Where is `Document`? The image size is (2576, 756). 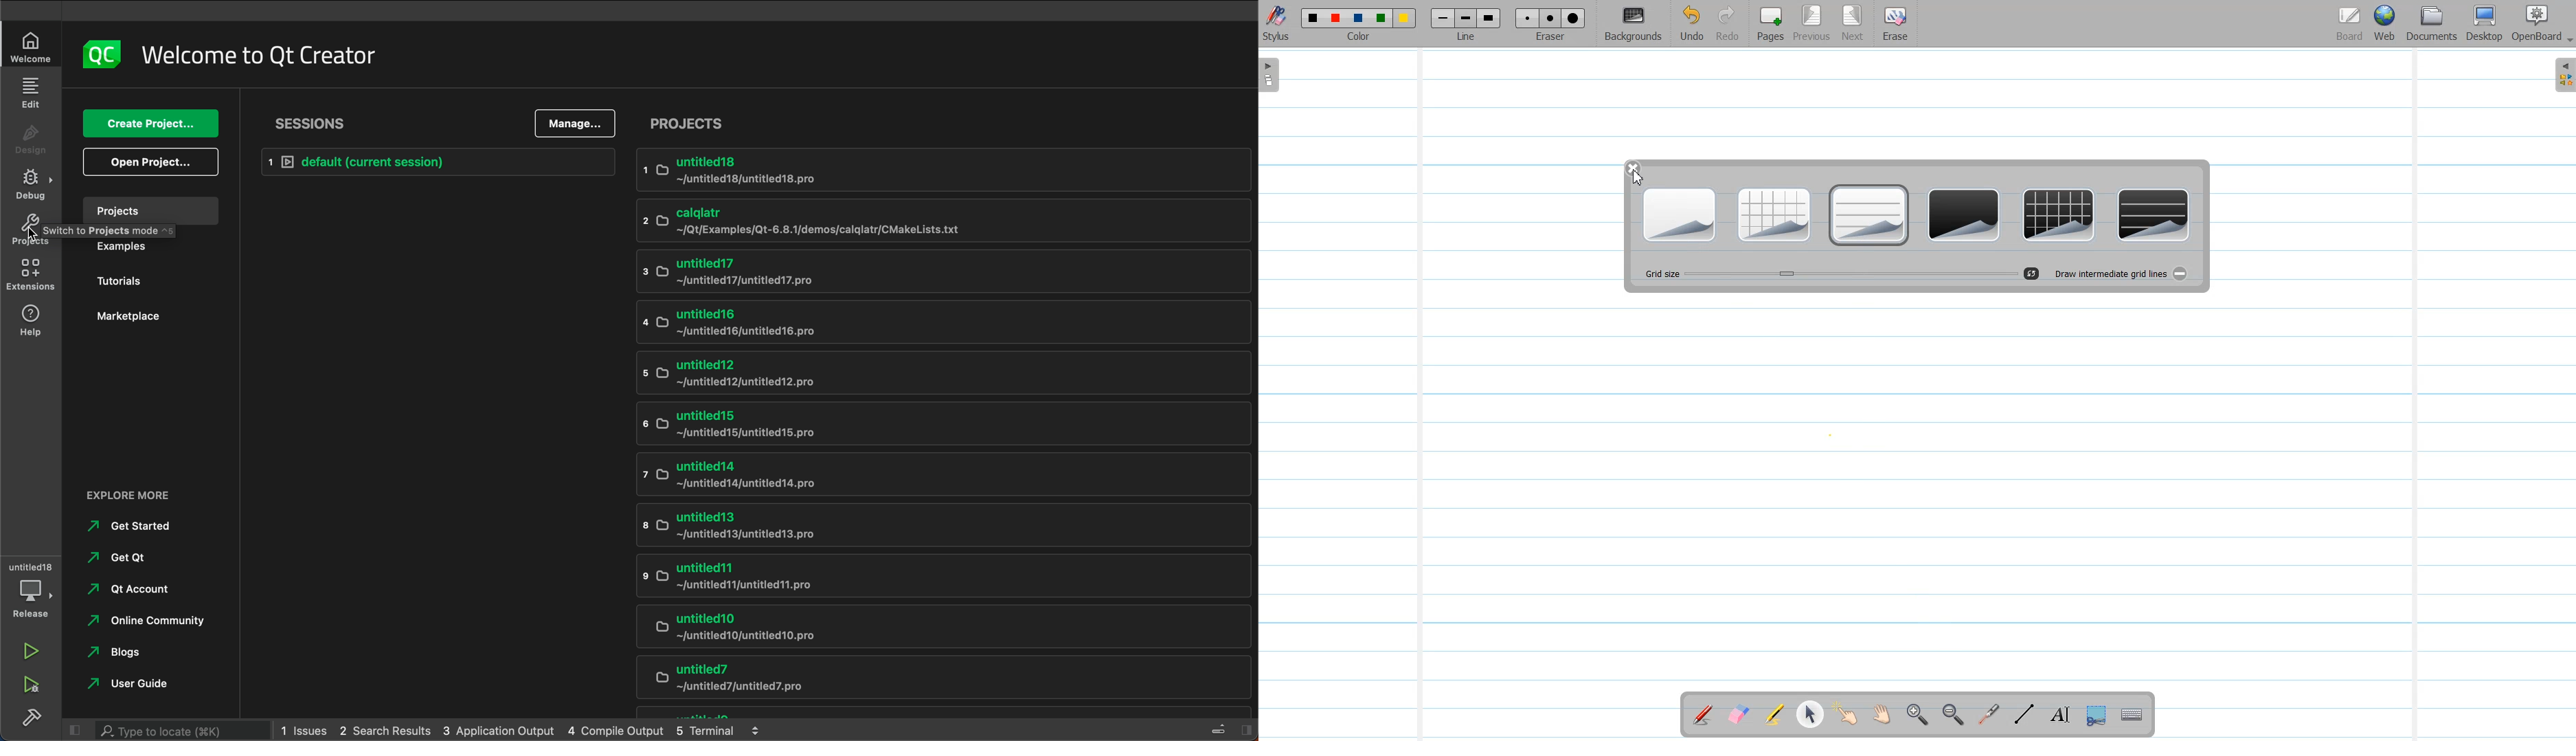
Document is located at coordinates (2433, 23).